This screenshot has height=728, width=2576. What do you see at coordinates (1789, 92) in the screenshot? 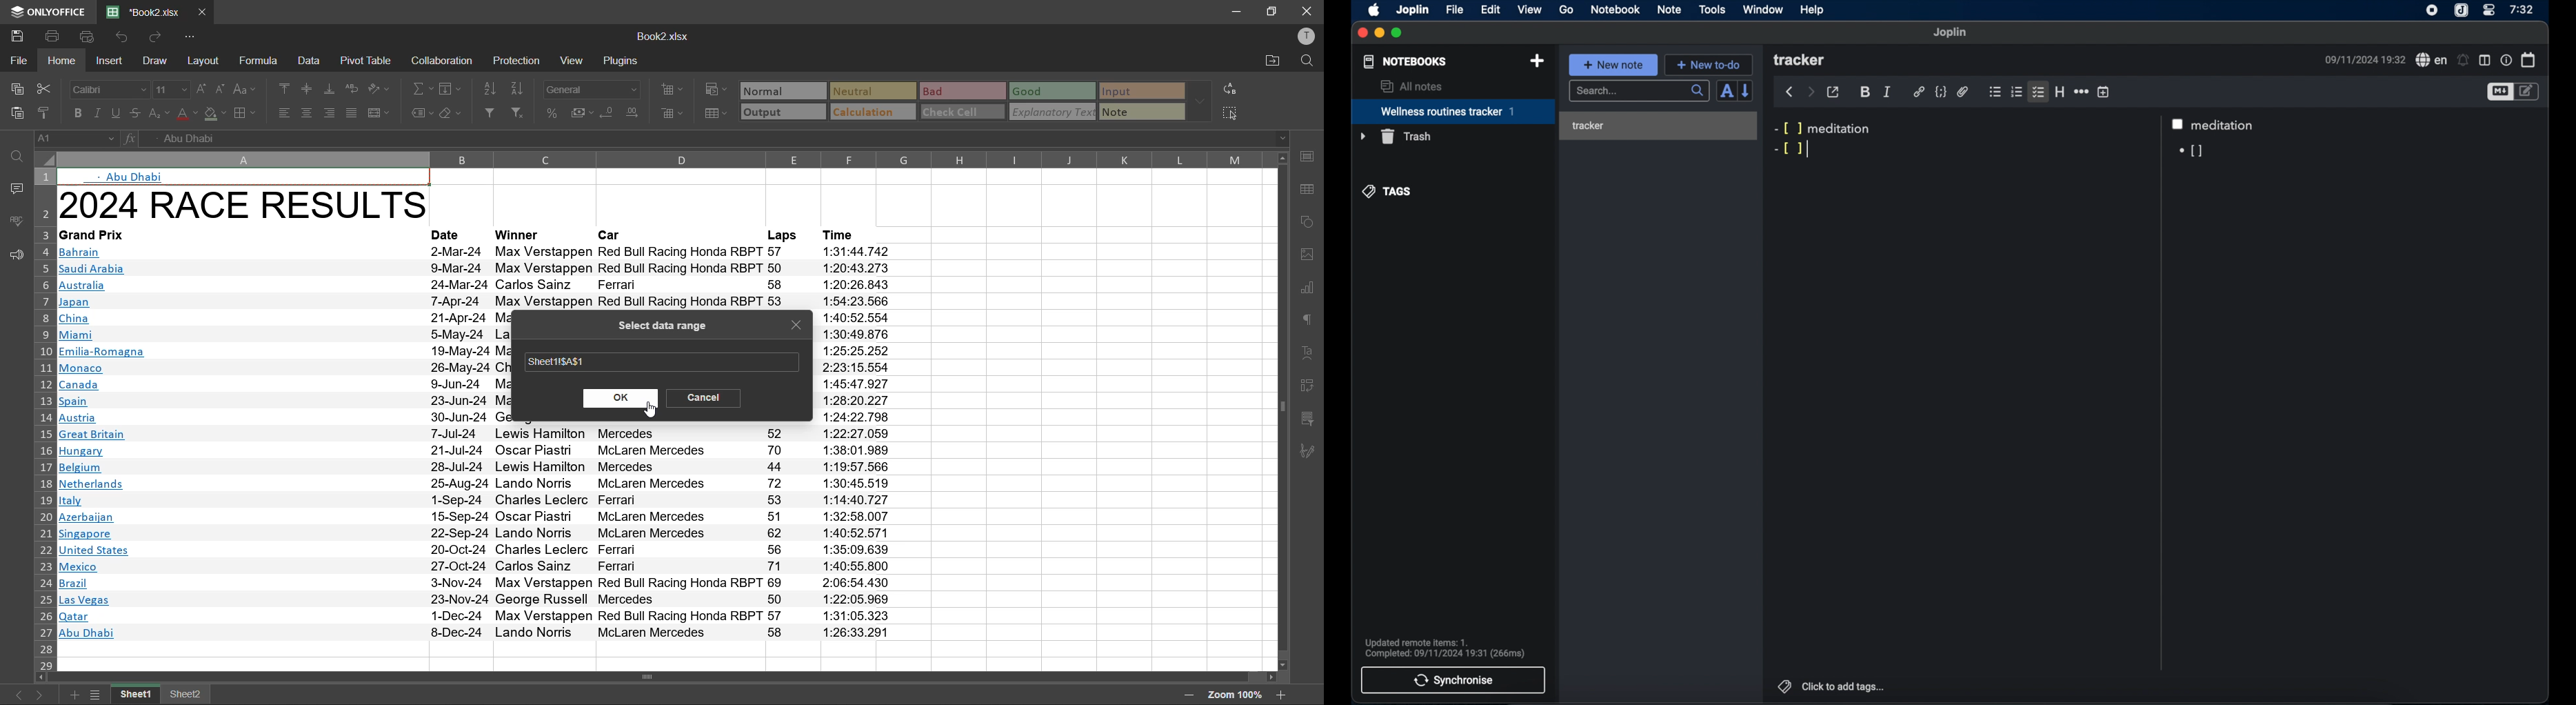
I see `back` at bounding box center [1789, 92].